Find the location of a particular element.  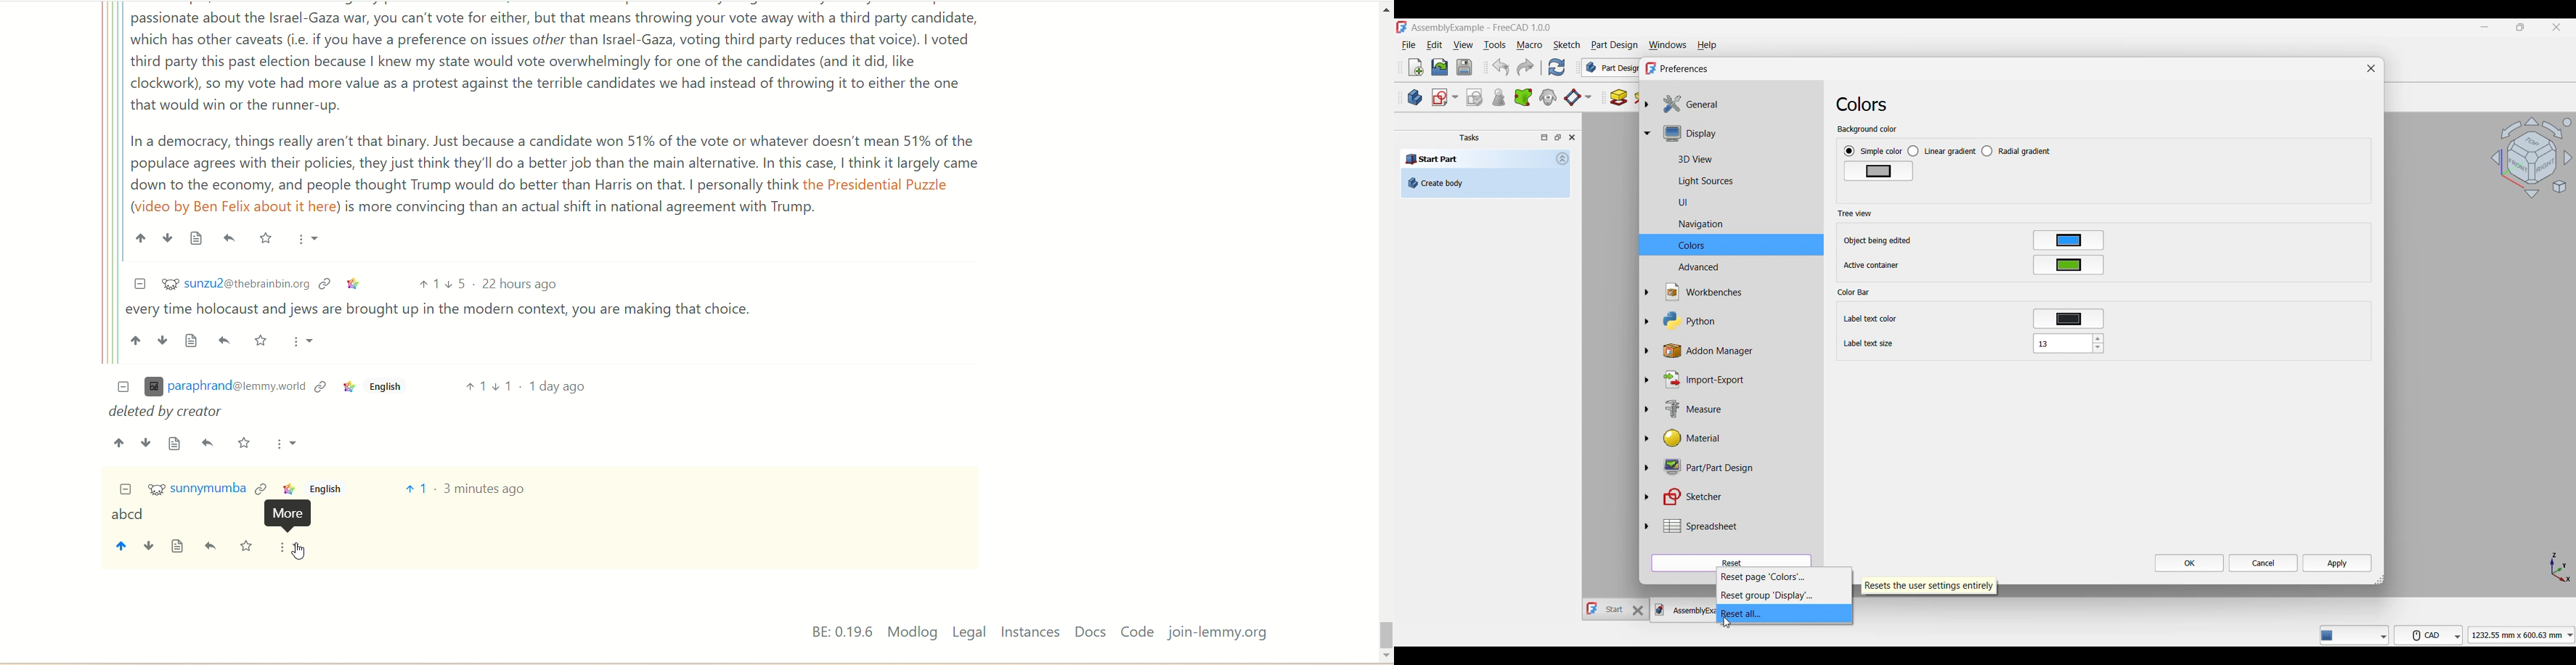

Upvote is located at coordinates (120, 443).